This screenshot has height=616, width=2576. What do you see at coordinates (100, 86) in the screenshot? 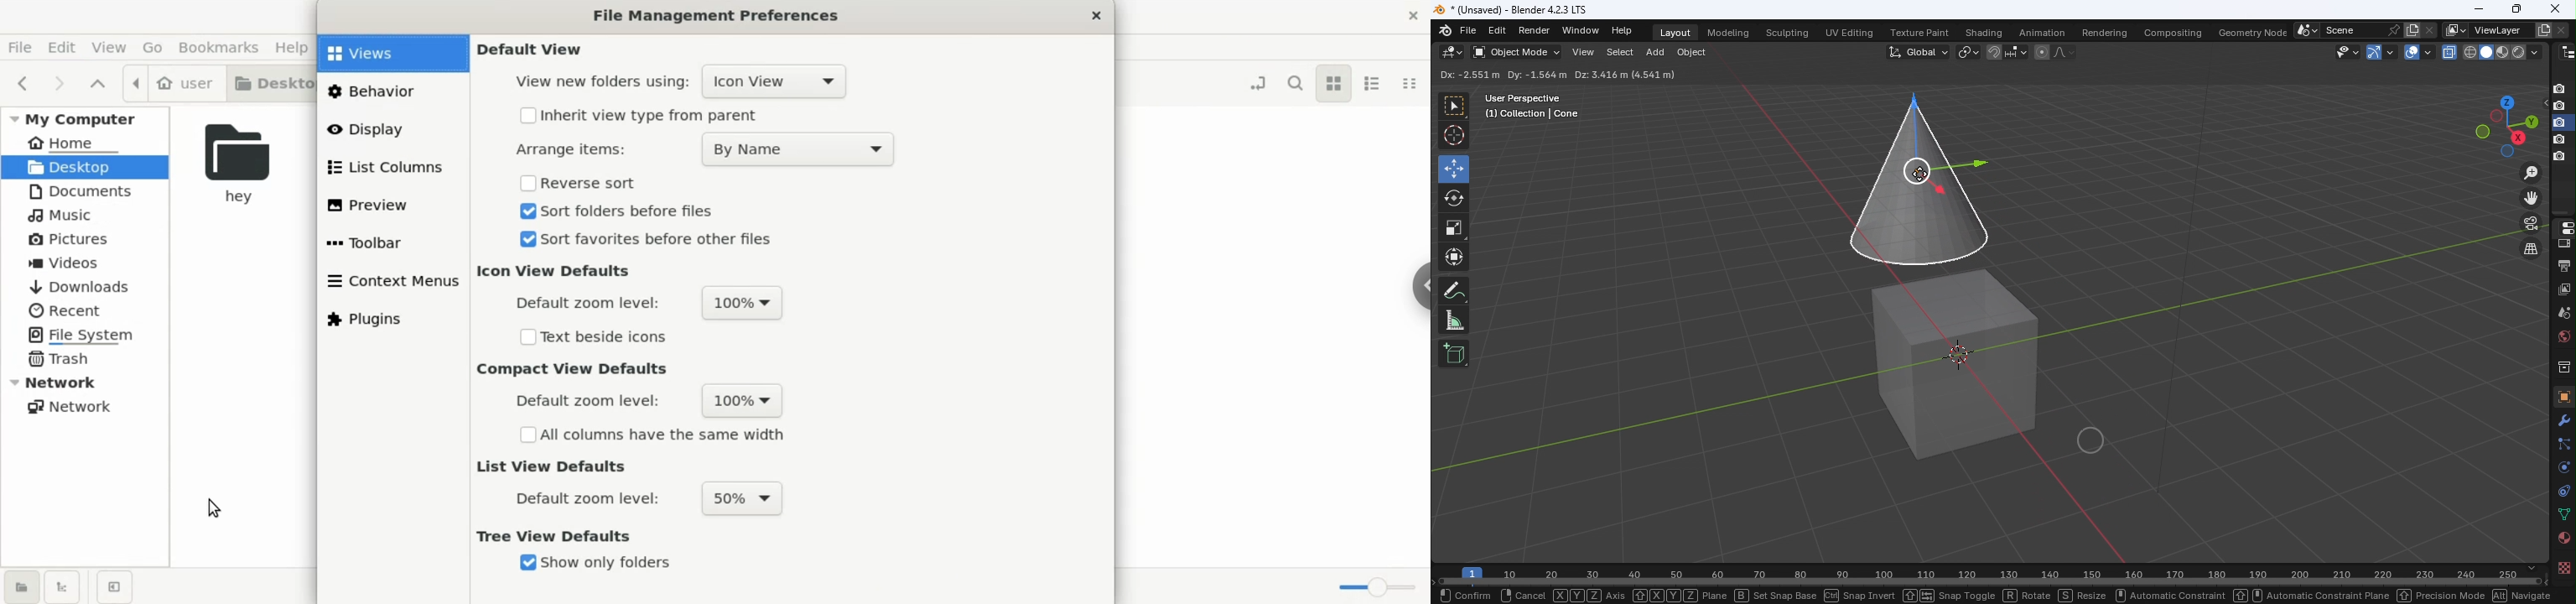
I see `parent folders` at bounding box center [100, 86].